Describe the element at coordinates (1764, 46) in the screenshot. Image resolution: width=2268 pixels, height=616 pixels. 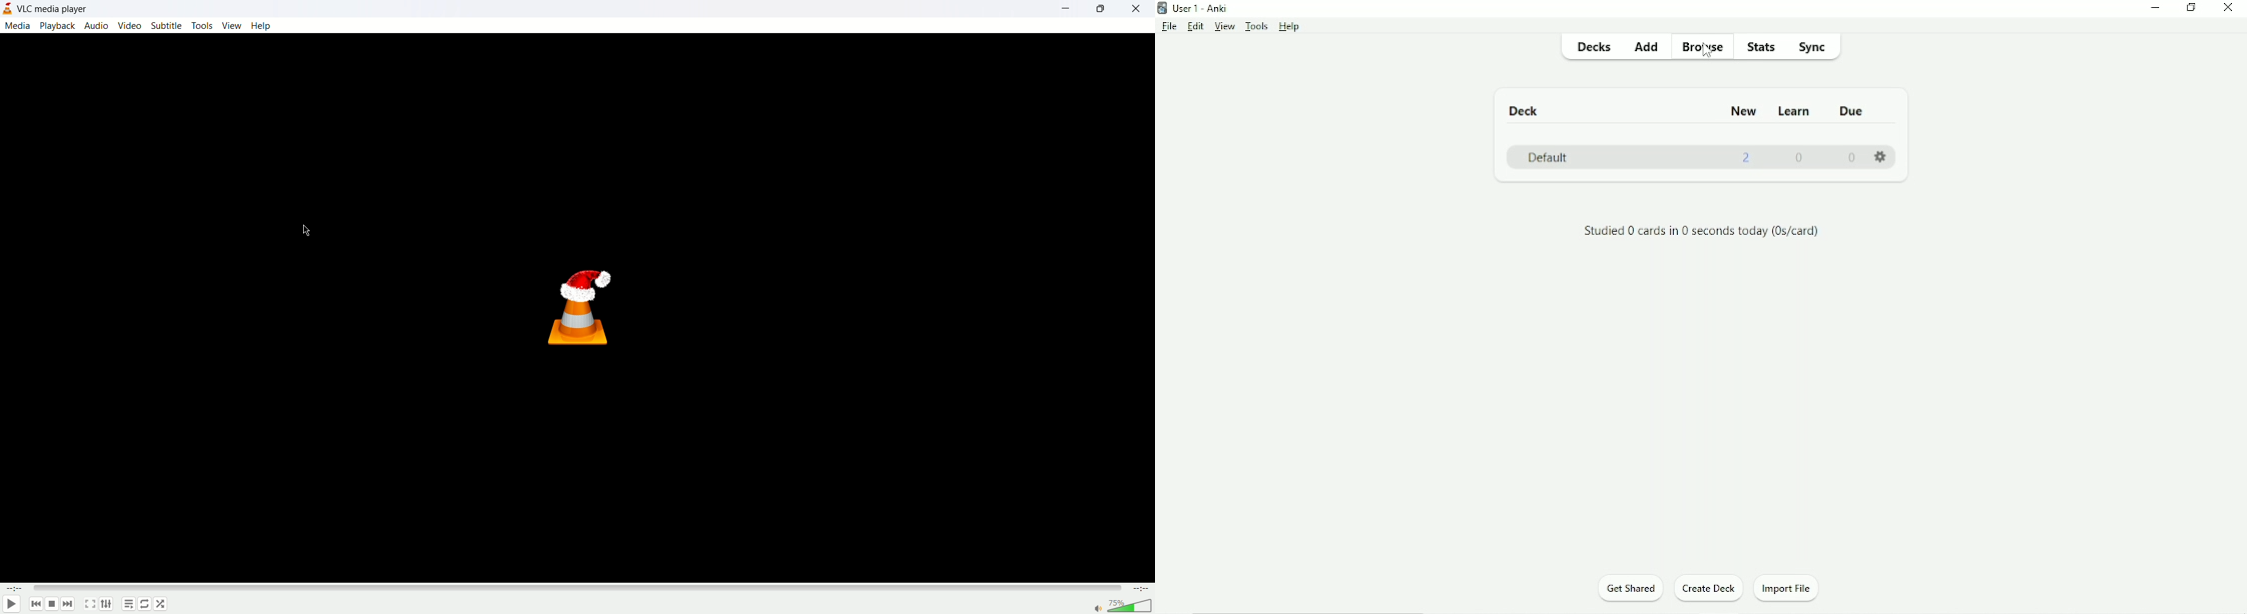
I see `Stats` at that location.